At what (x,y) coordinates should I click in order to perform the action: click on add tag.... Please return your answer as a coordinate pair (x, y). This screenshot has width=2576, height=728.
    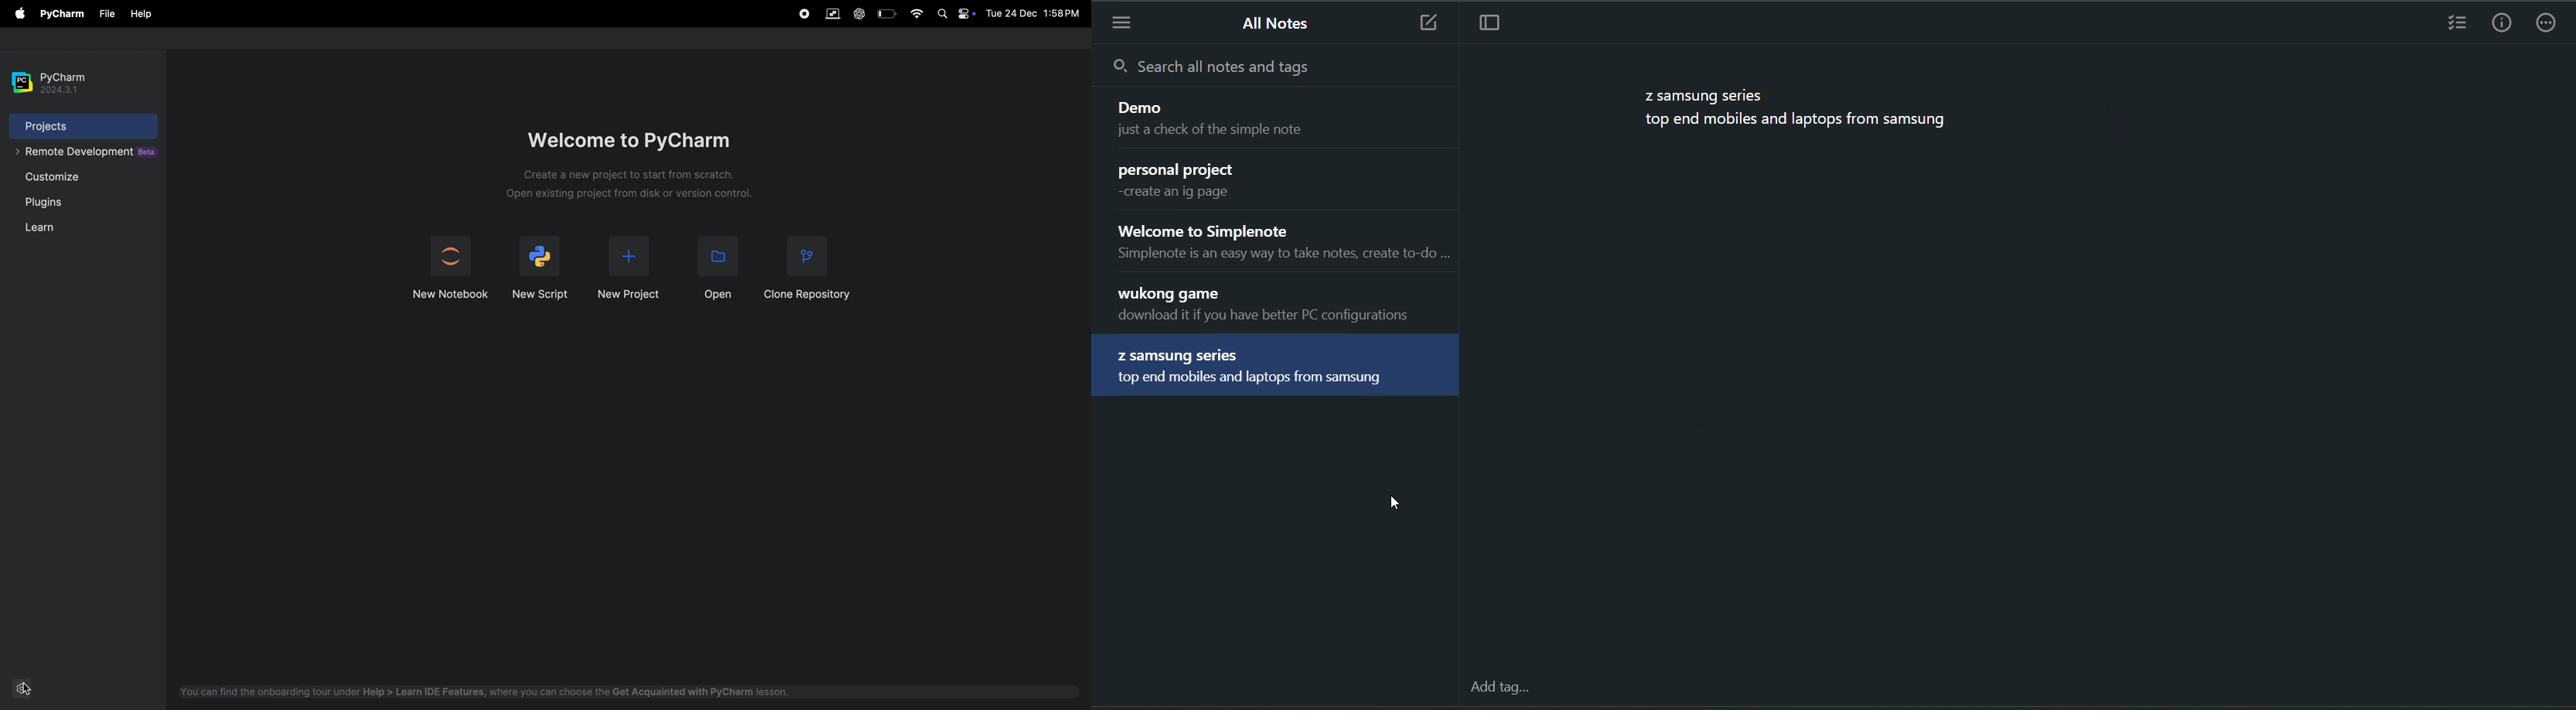
    Looking at the image, I should click on (1500, 688).